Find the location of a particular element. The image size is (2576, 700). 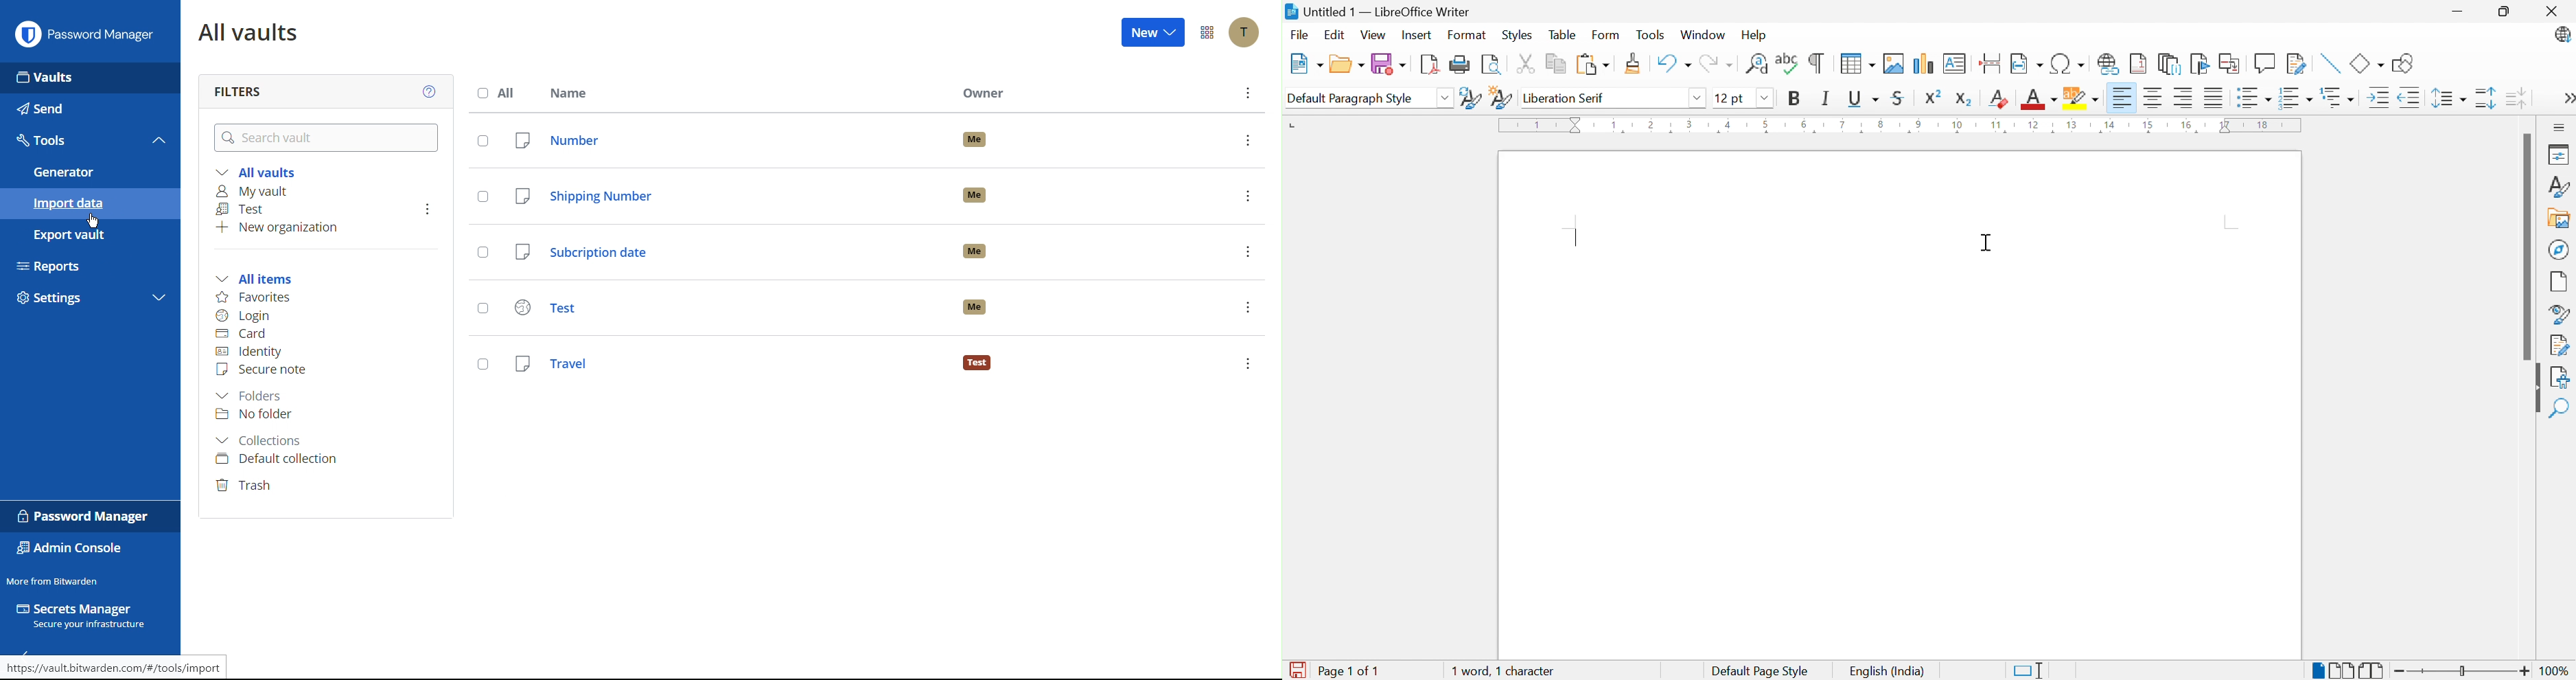

Set Line Spacing is located at coordinates (2449, 99).